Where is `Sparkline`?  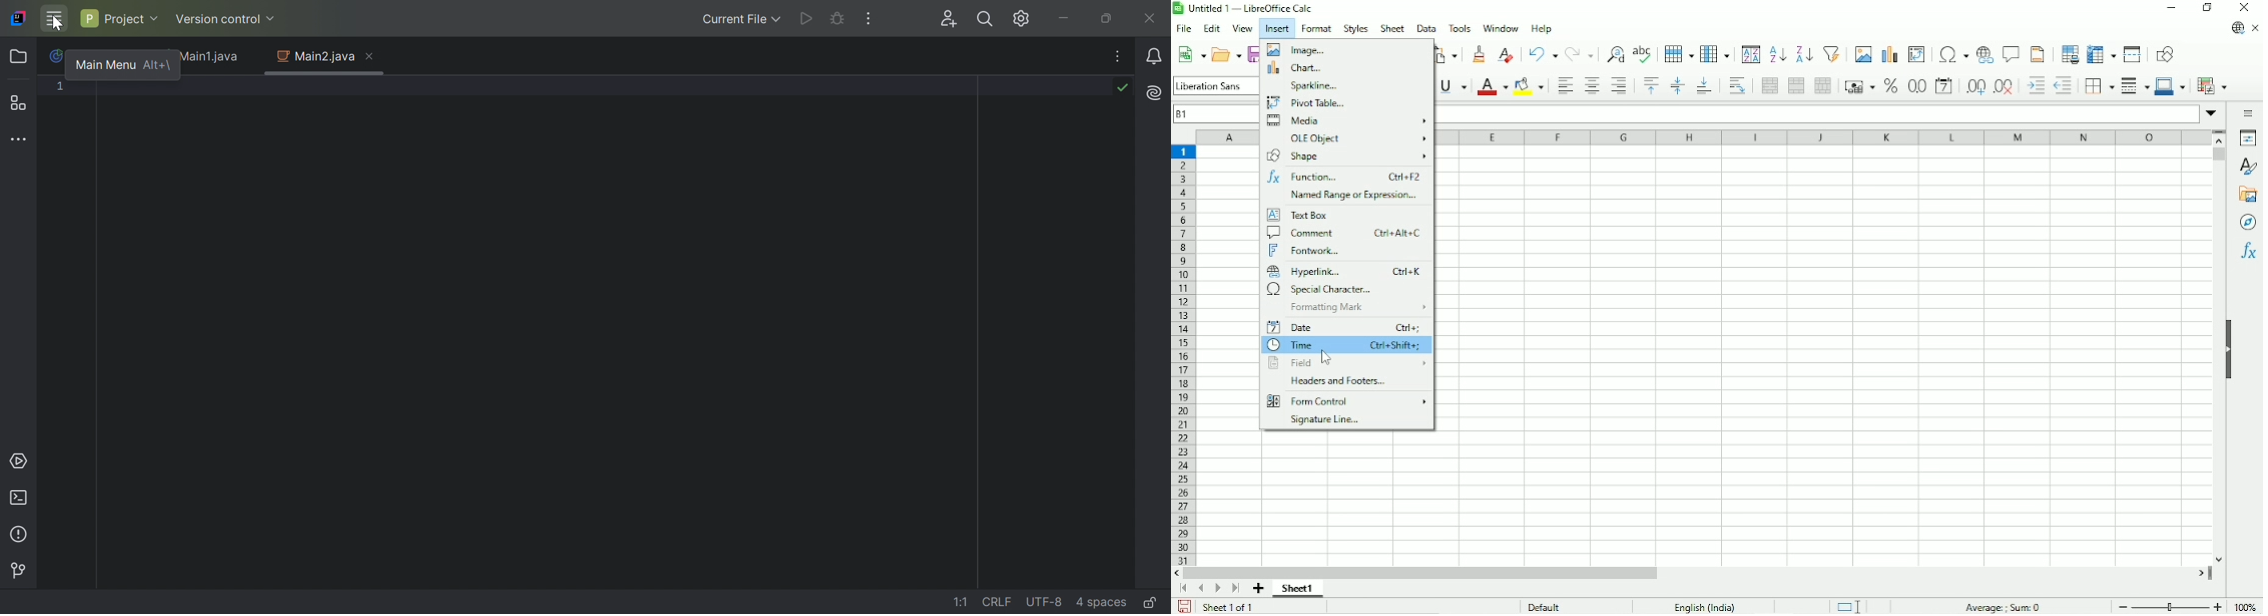 Sparkline is located at coordinates (1313, 86).